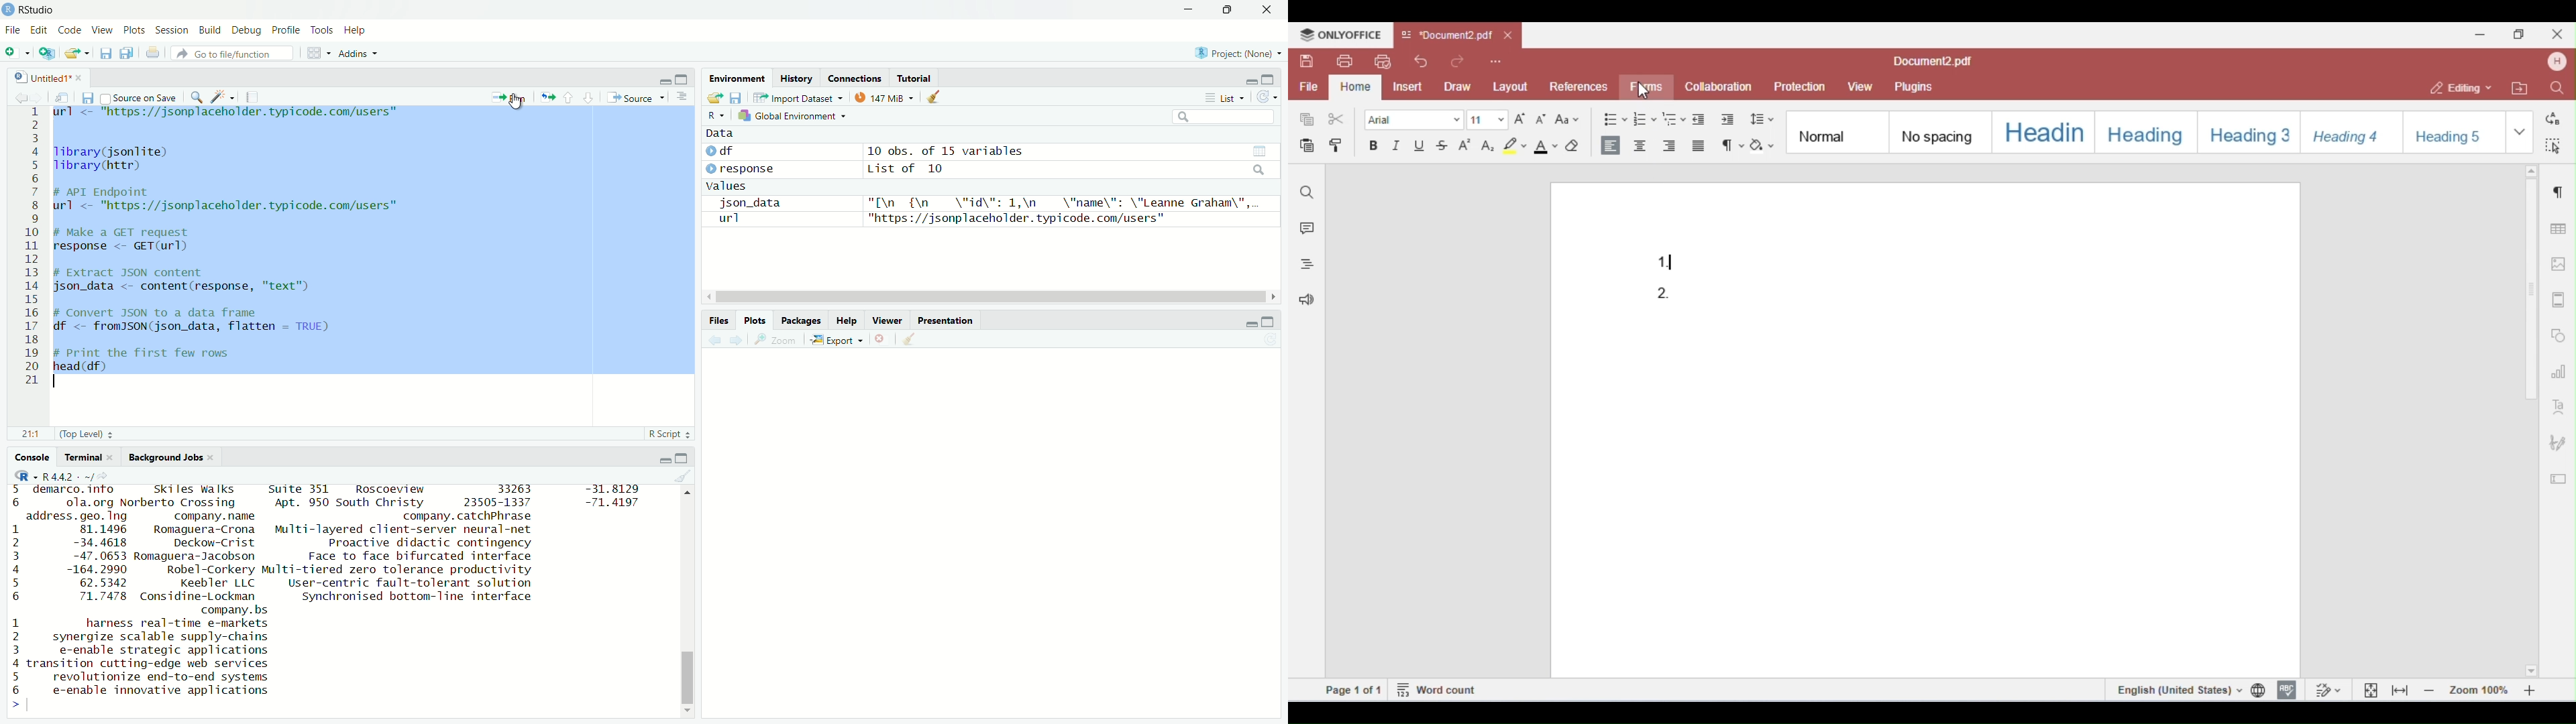 The width and height of the screenshot is (2576, 728). What do you see at coordinates (323, 31) in the screenshot?
I see `Tools` at bounding box center [323, 31].